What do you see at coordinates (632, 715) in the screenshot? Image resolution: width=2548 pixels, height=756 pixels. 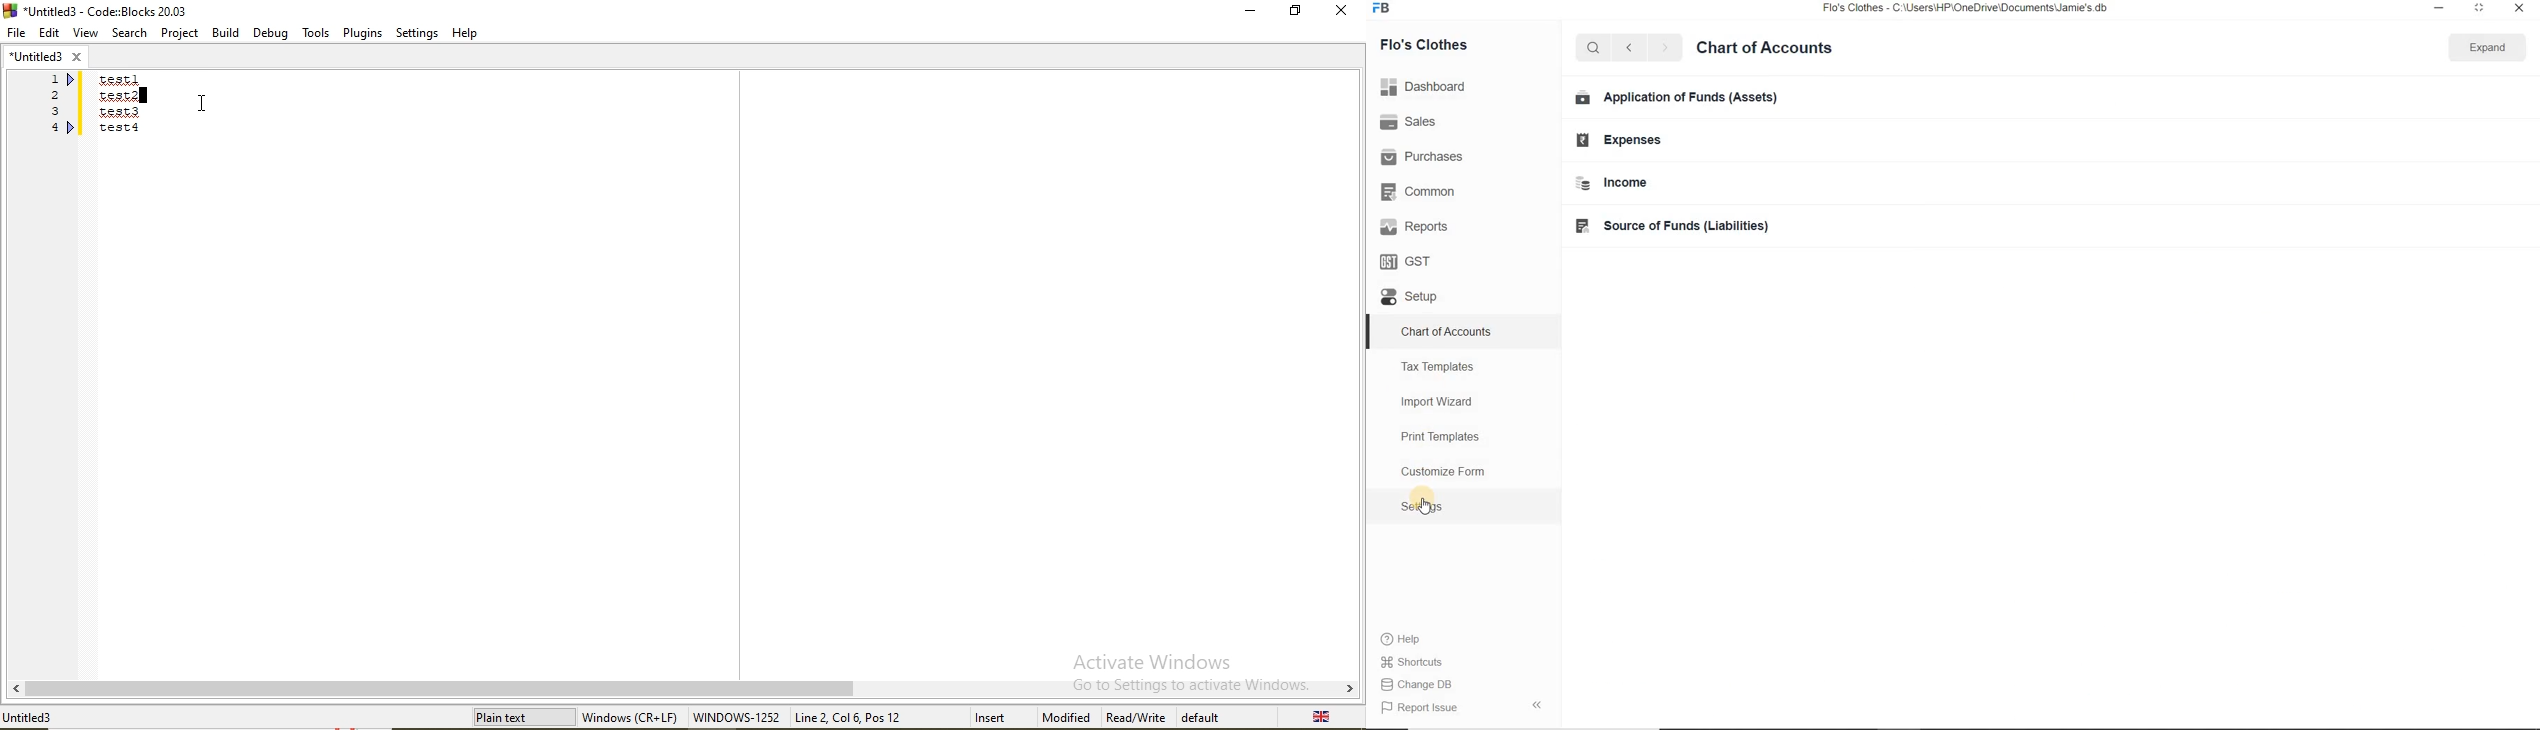 I see `Windows(CR+LF)` at bounding box center [632, 715].